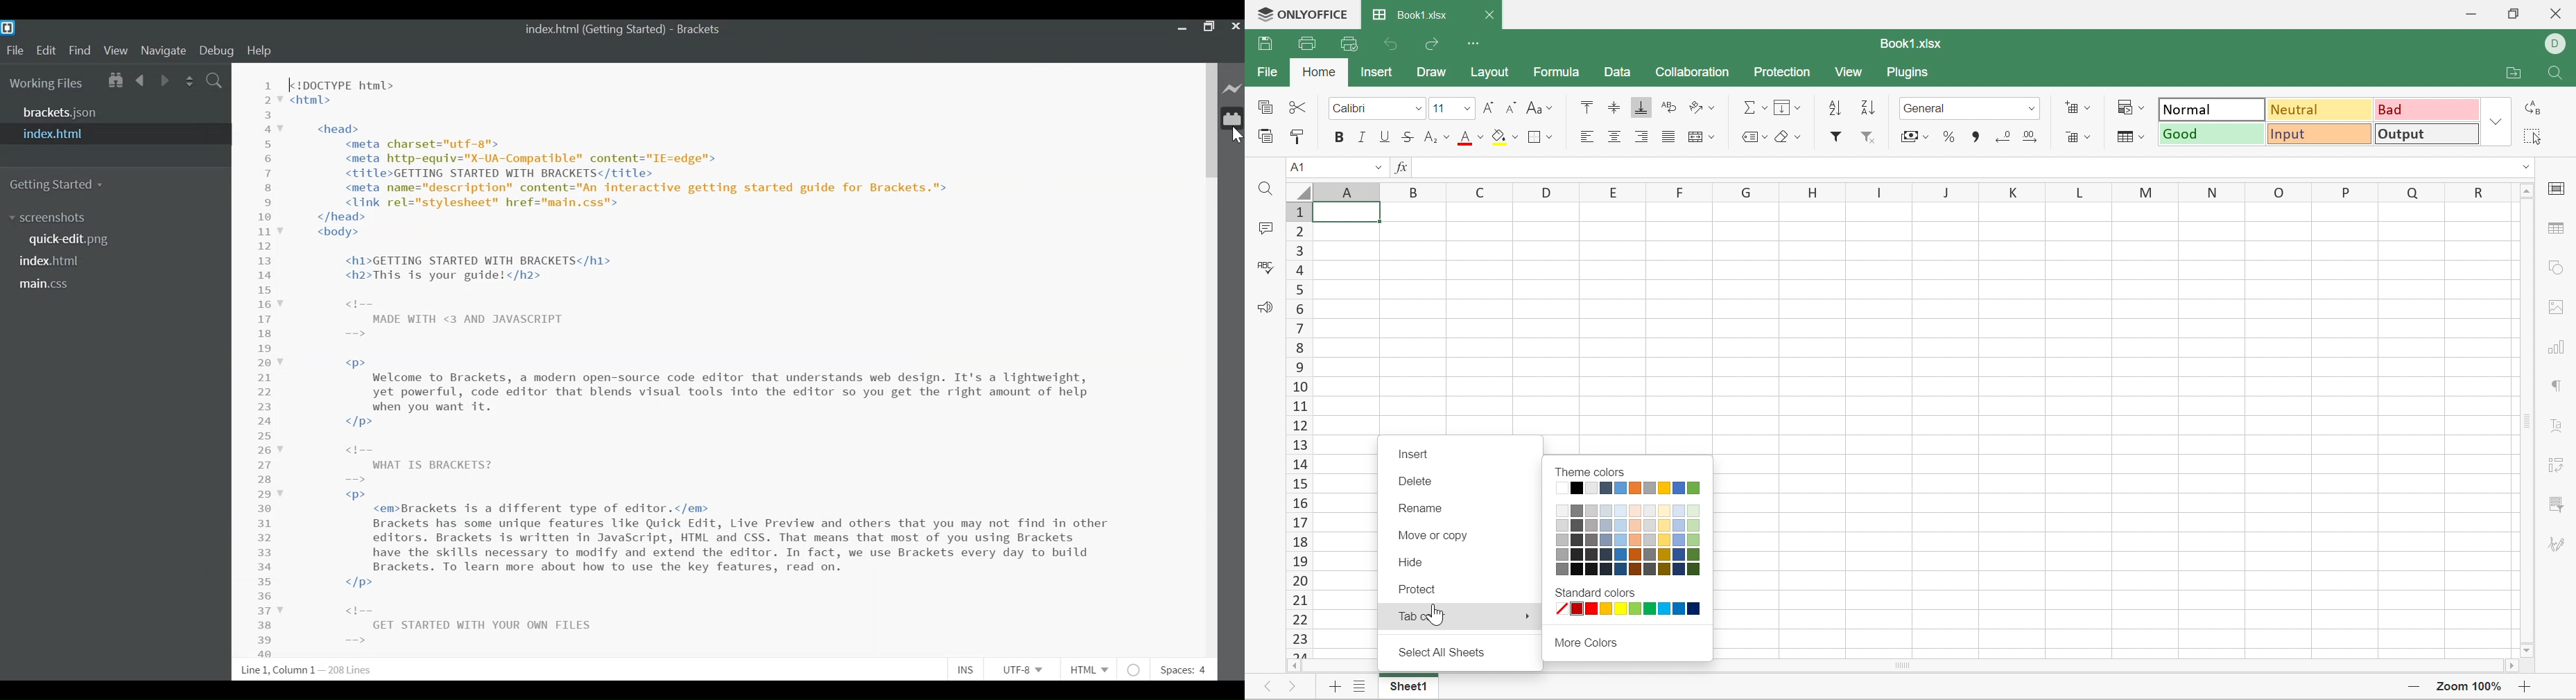  Describe the element at coordinates (1786, 137) in the screenshot. I see `Clear` at that location.